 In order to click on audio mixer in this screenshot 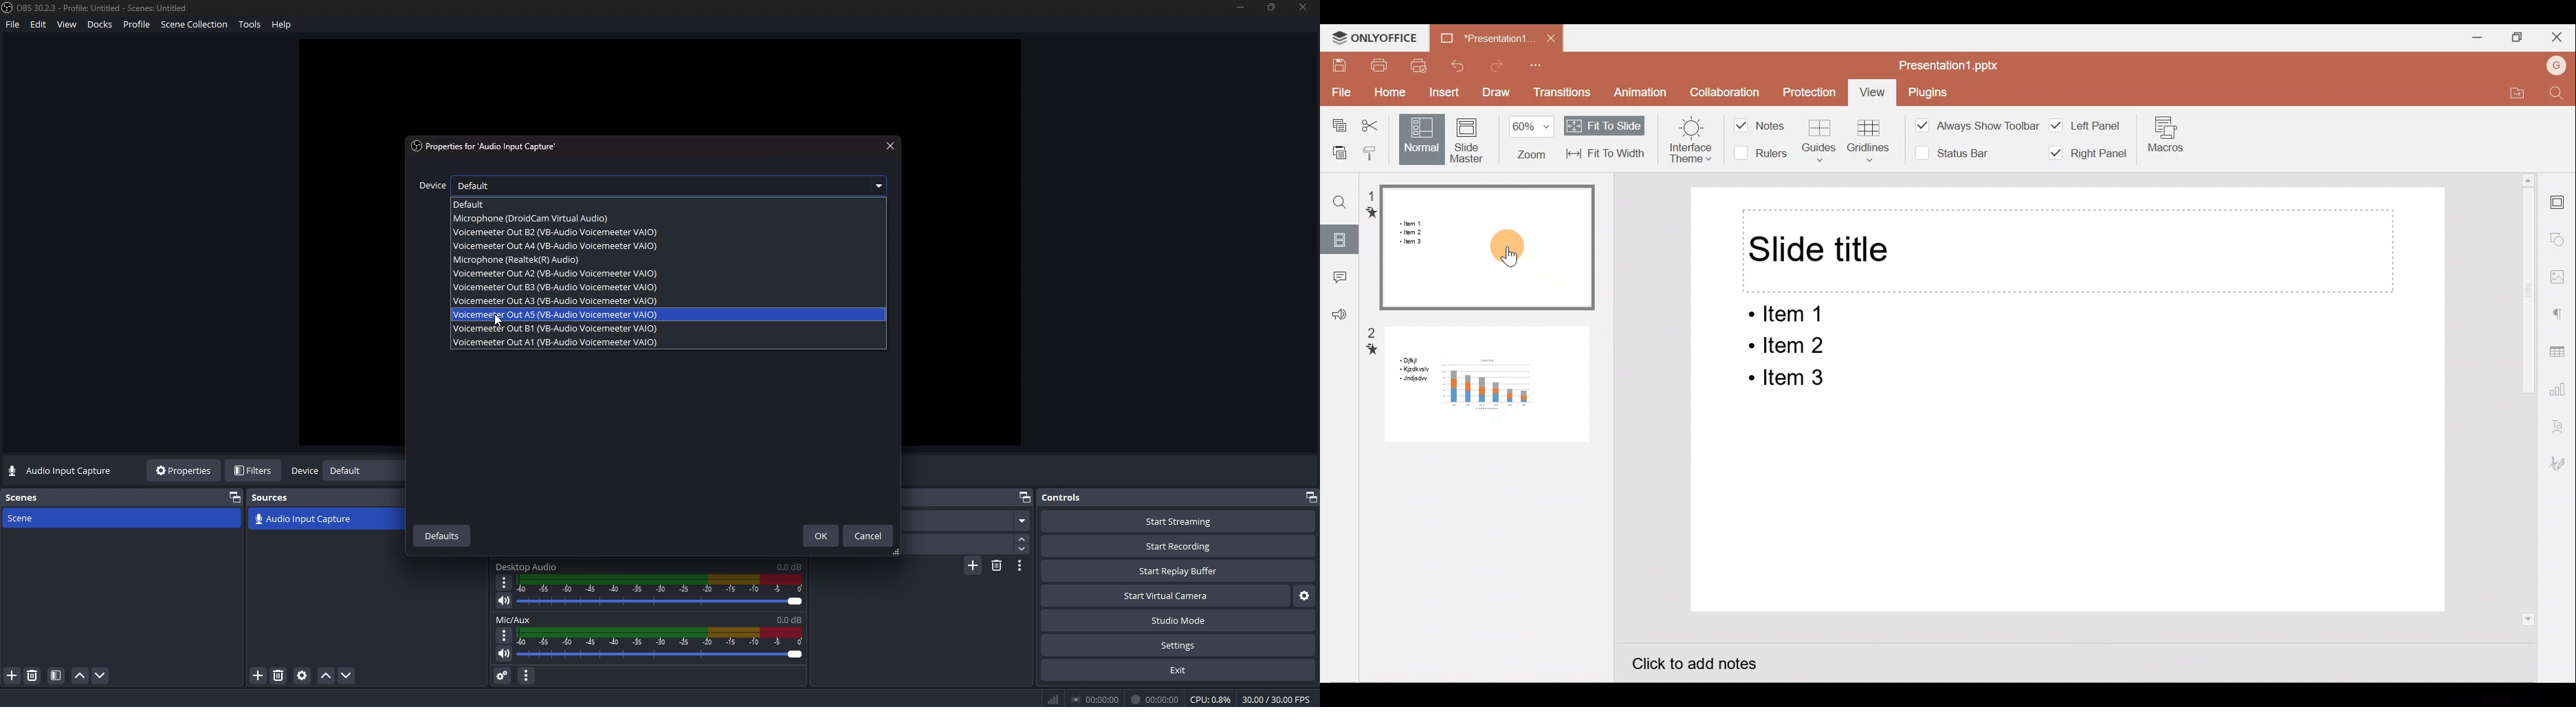, I will do `click(663, 644)`.